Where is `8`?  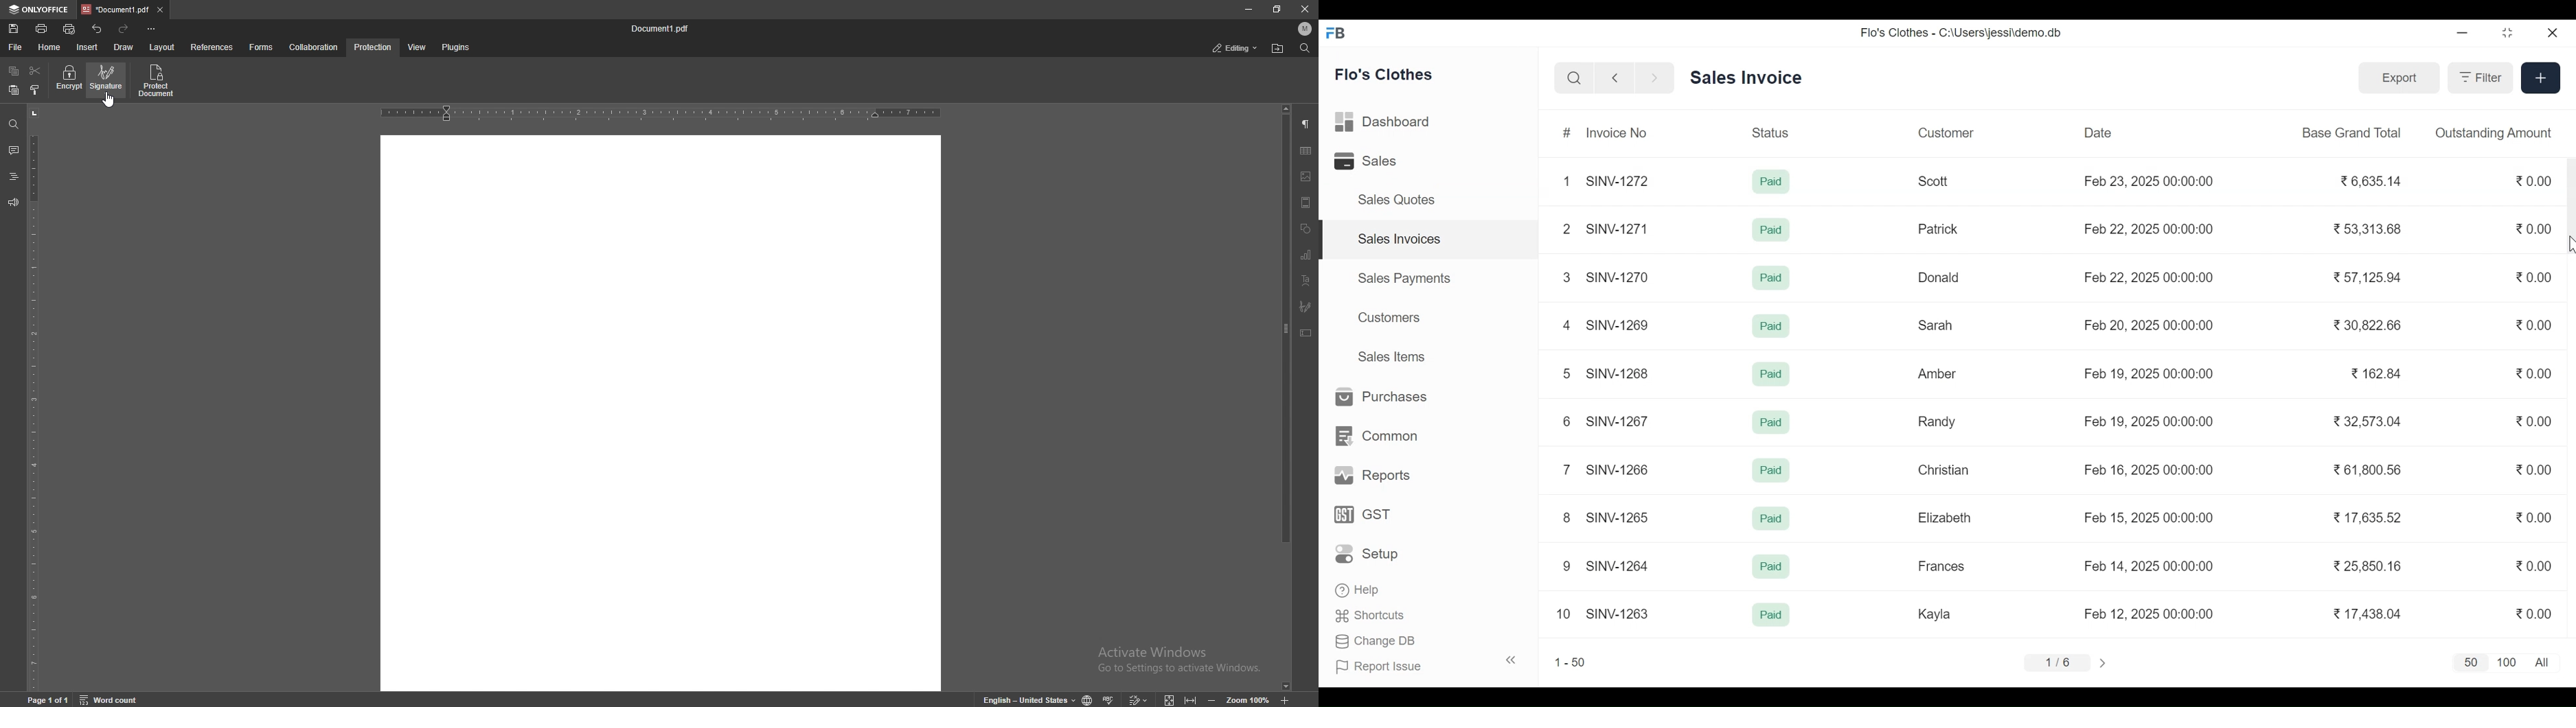 8 is located at coordinates (1567, 517).